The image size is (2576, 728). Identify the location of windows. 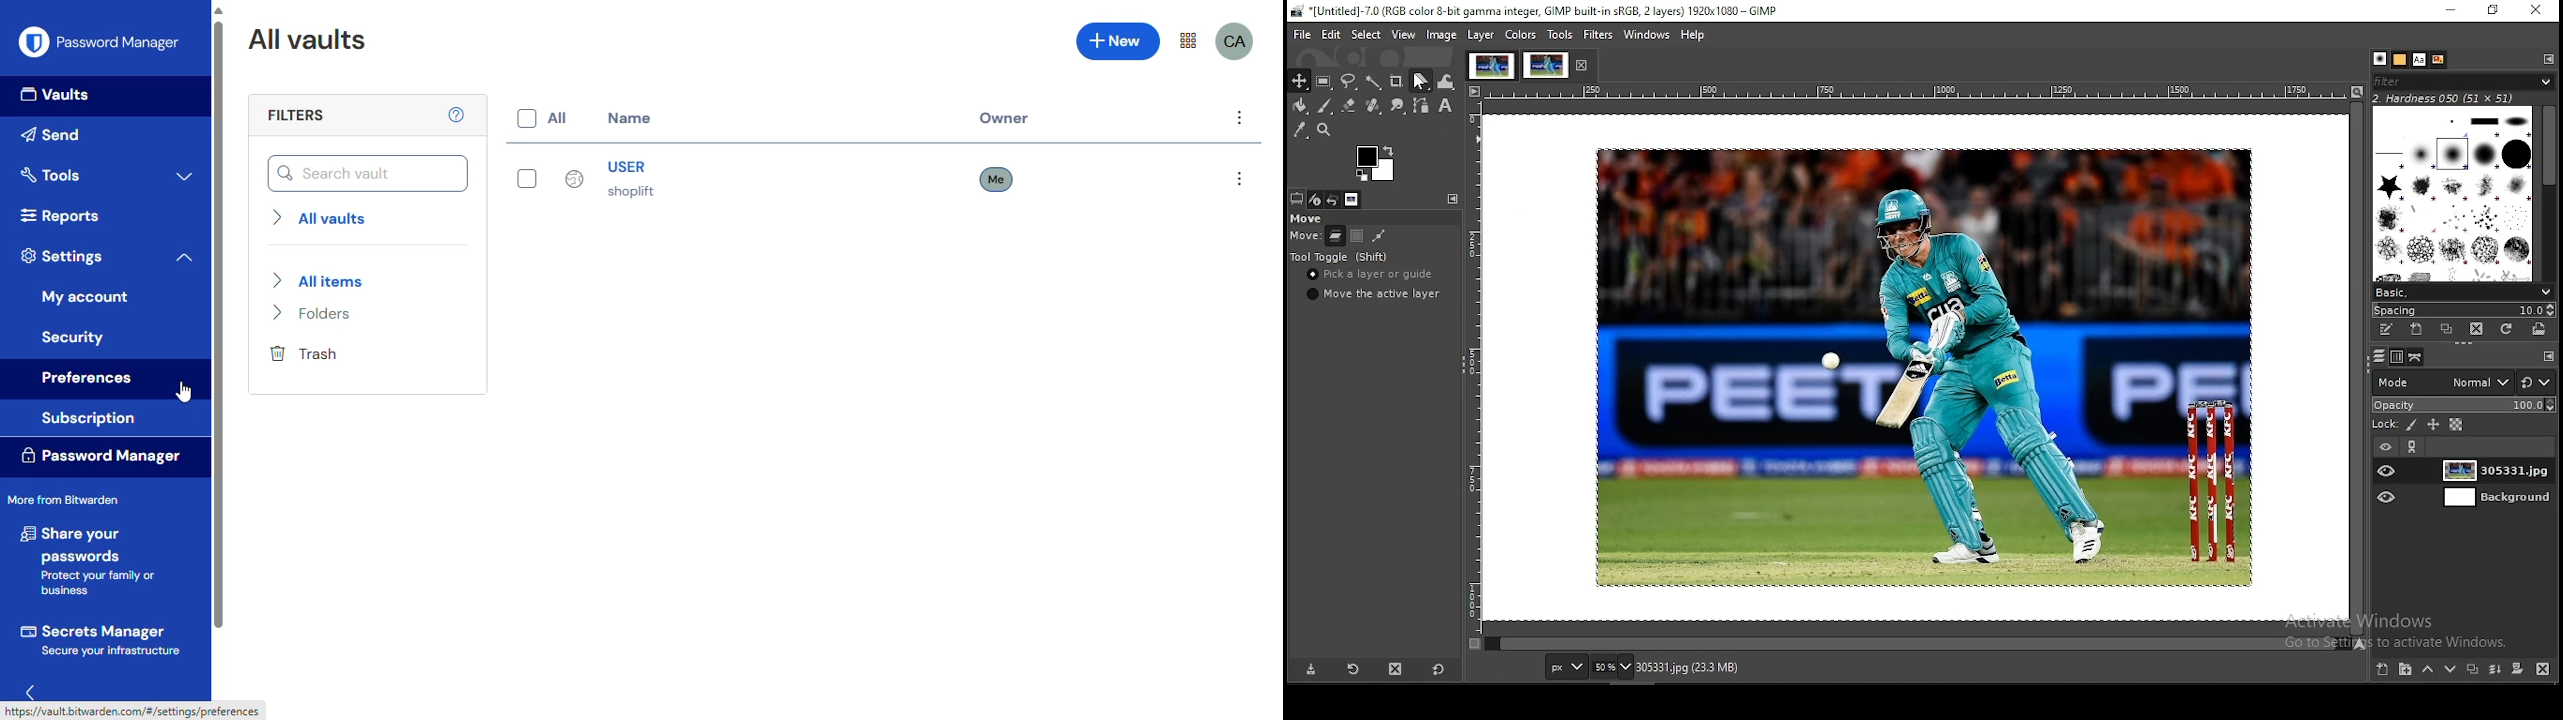
(1648, 35).